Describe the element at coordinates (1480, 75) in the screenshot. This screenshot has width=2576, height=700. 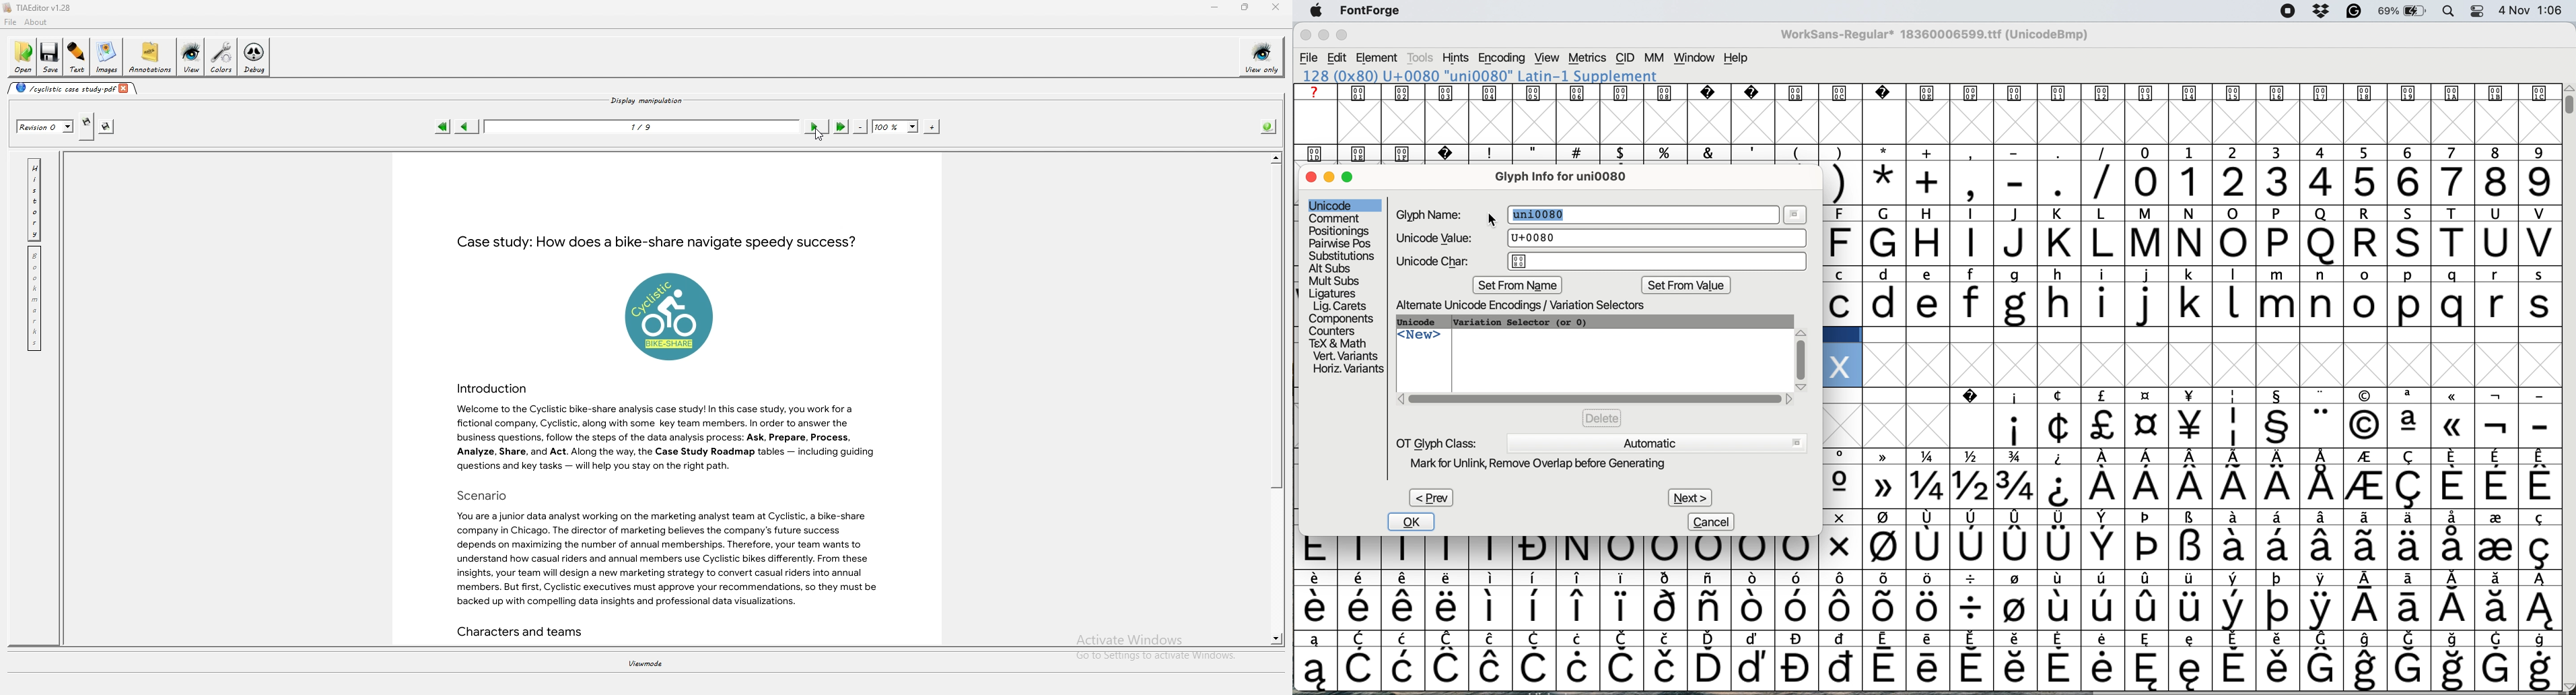
I see `120 (0x78) U+0078 "x" LATIN SMALL LETTER X` at that location.